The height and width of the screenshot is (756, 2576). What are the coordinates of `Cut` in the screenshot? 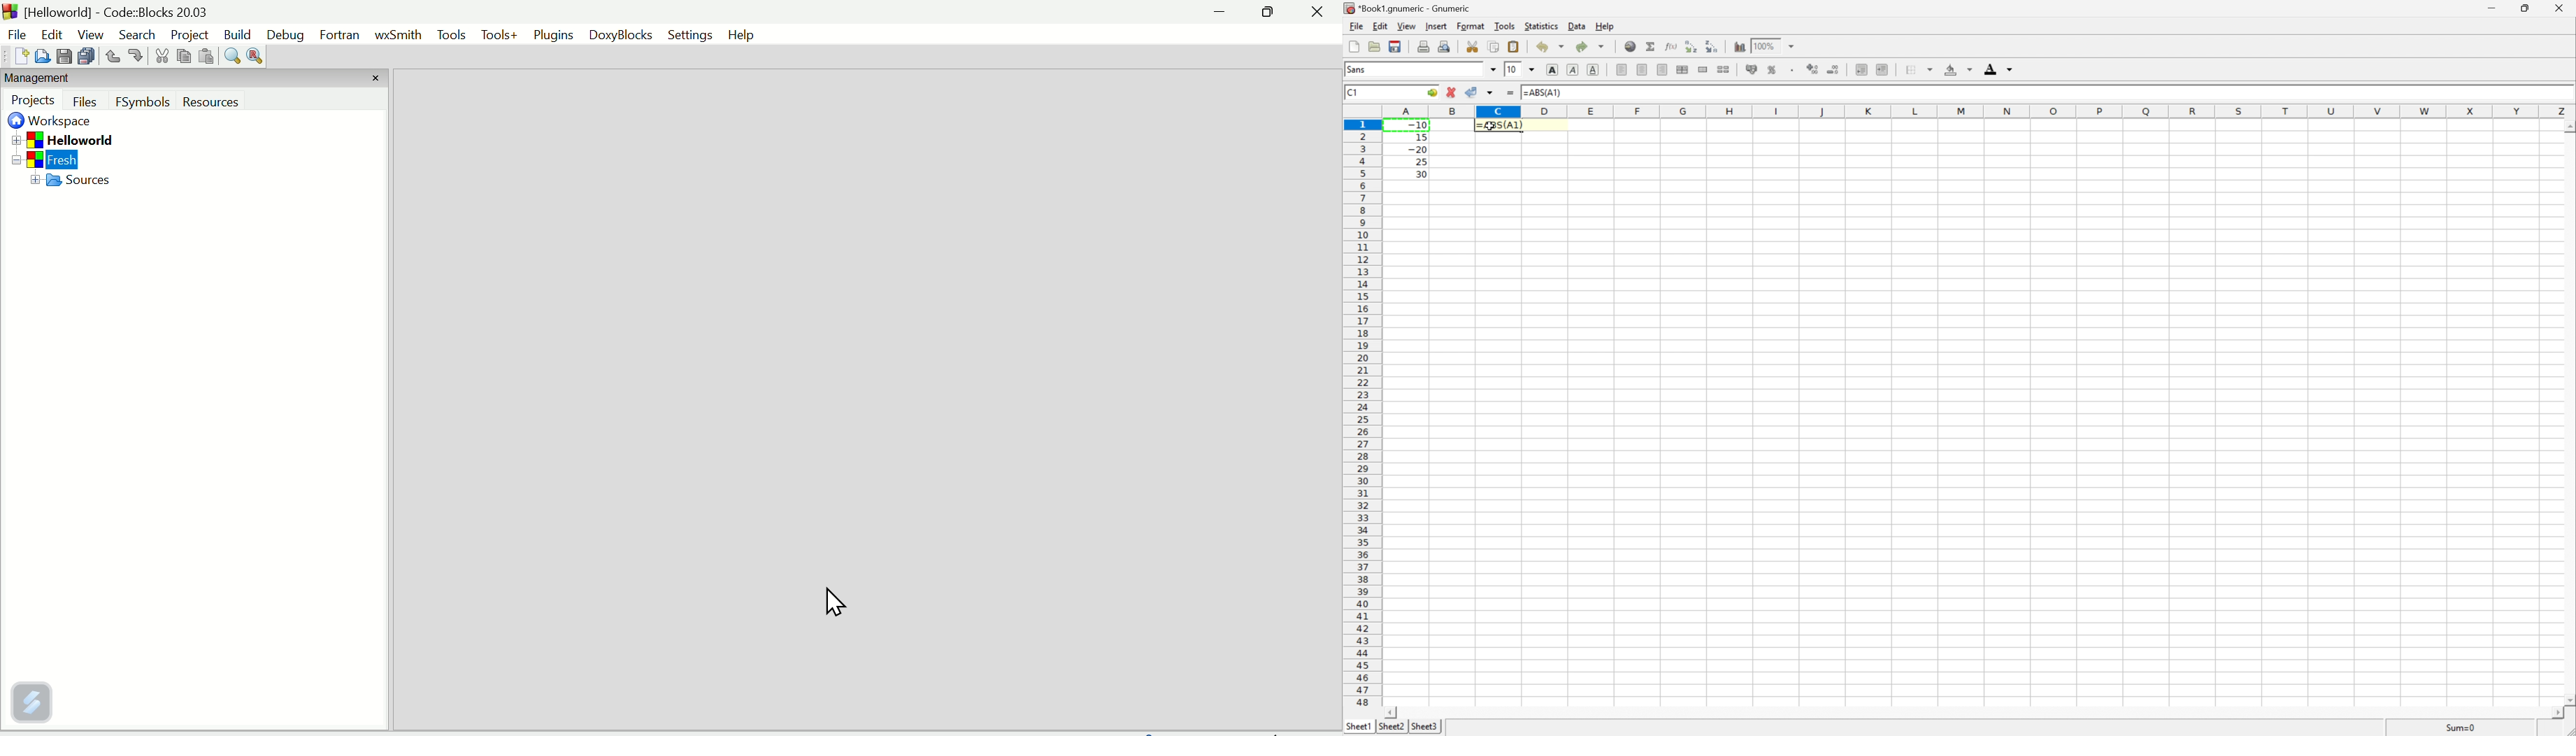 It's located at (159, 58).